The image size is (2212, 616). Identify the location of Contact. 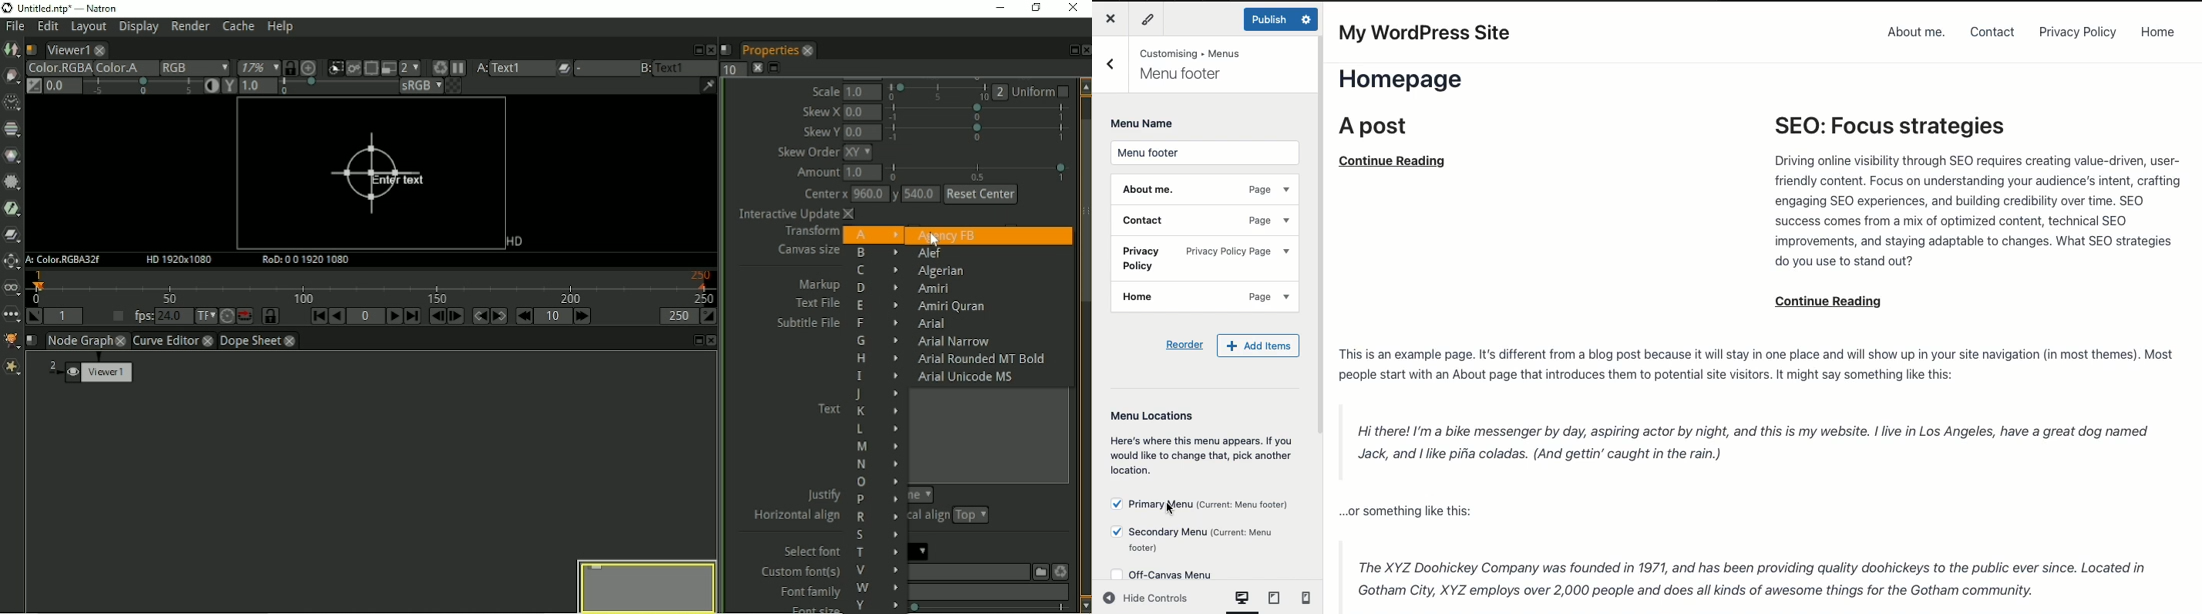
(1991, 33).